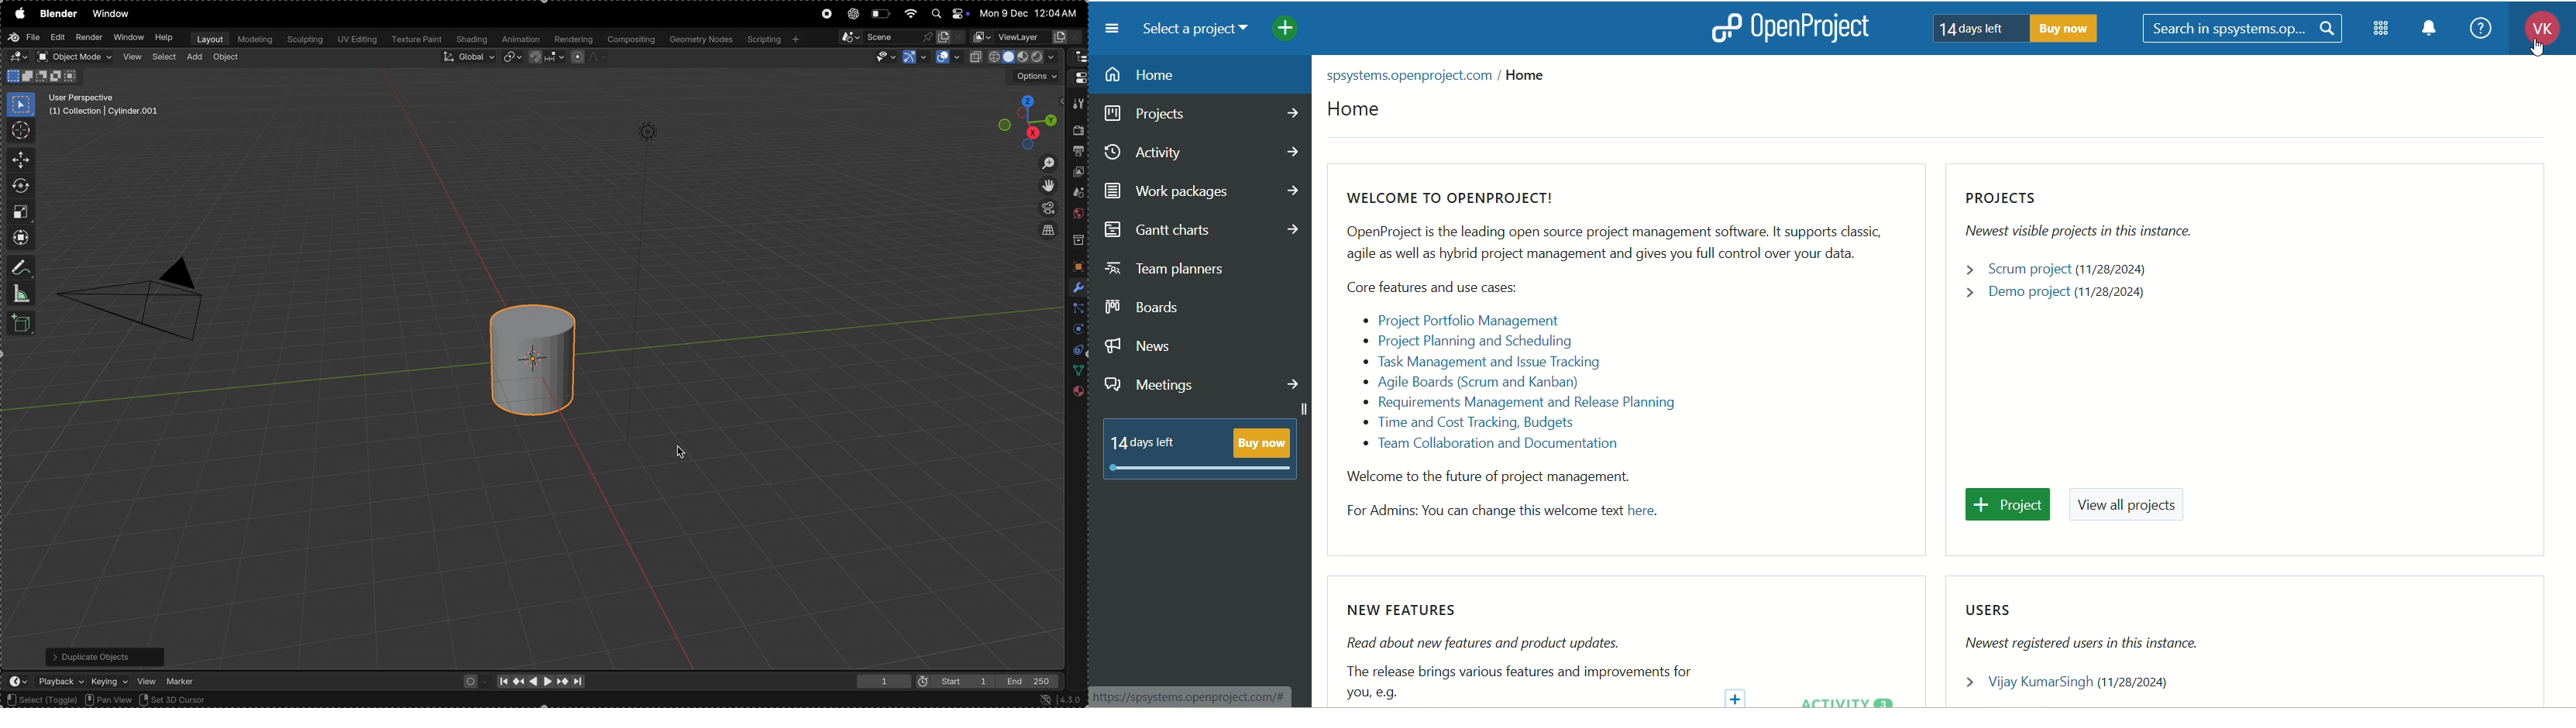 This screenshot has width=2576, height=728. What do you see at coordinates (947, 14) in the screenshot?
I see `apple widgets` at bounding box center [947, 14].